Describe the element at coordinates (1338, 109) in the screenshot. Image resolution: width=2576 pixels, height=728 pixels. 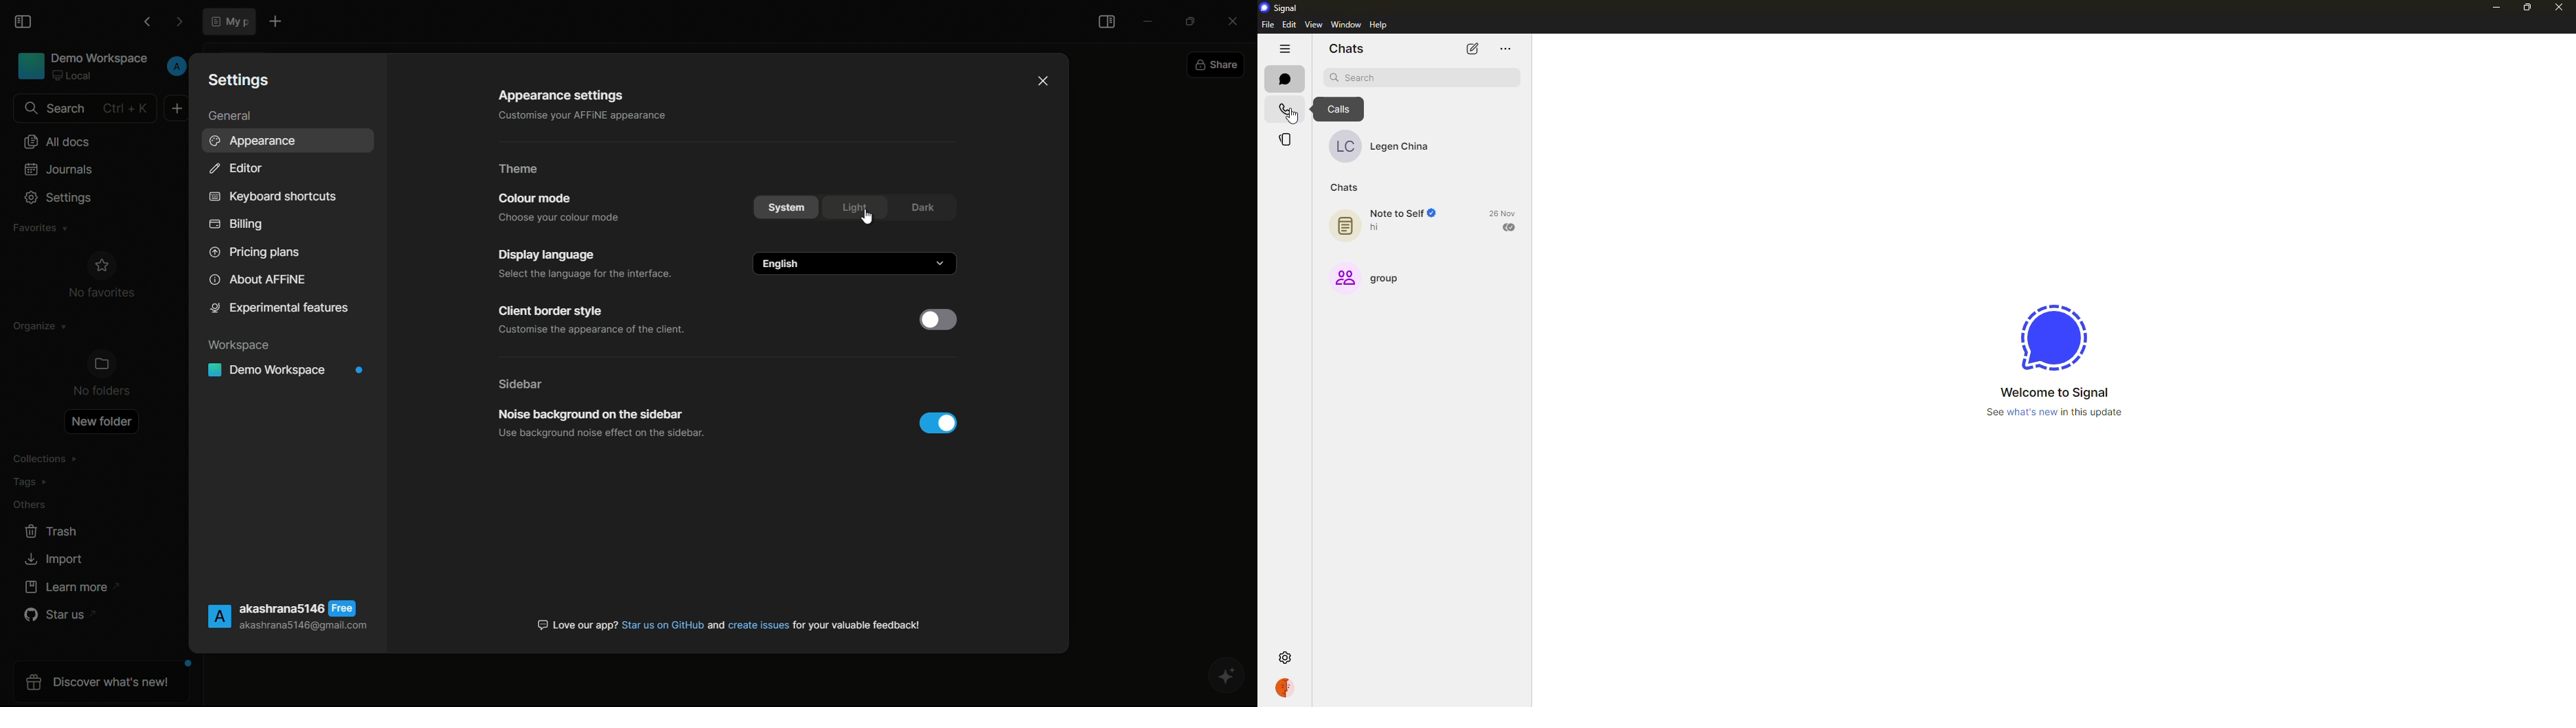
I see `calls` at that location.